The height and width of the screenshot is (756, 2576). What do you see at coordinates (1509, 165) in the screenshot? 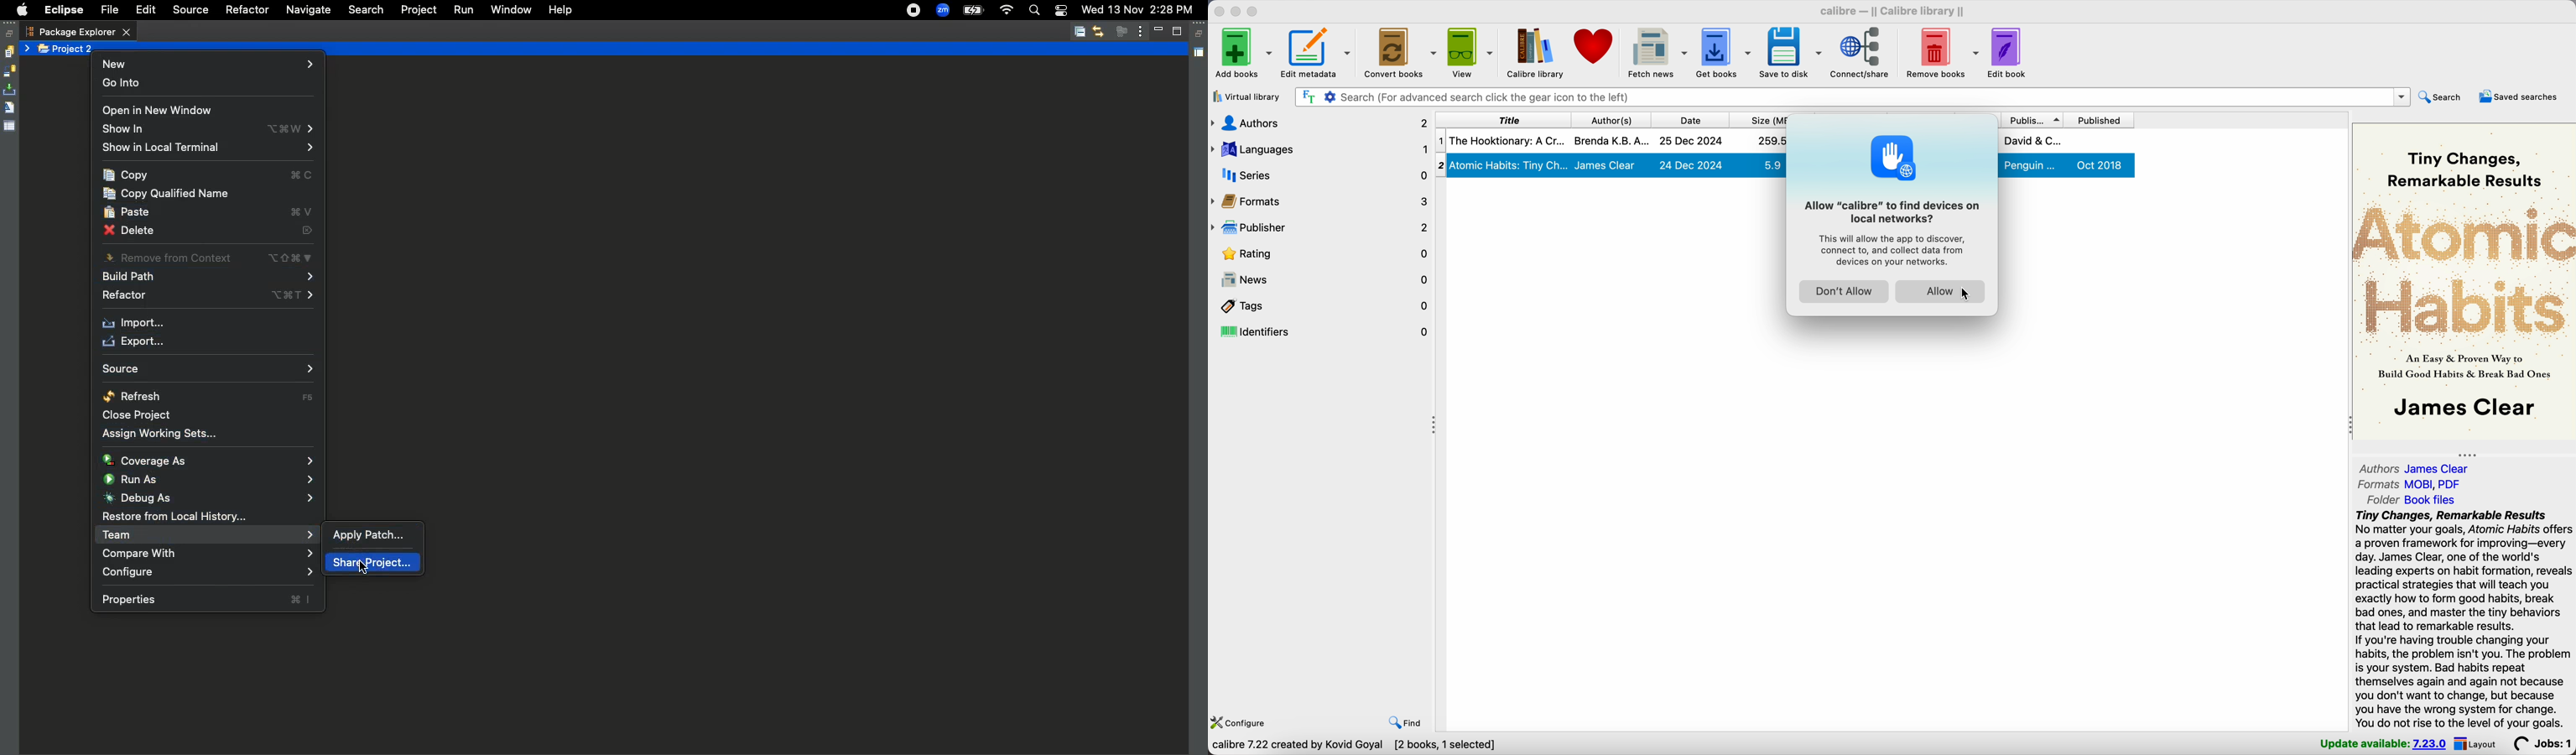
I see `2| Atomic Habits: Tiny Ch...` at bounding box center [1509, 165].